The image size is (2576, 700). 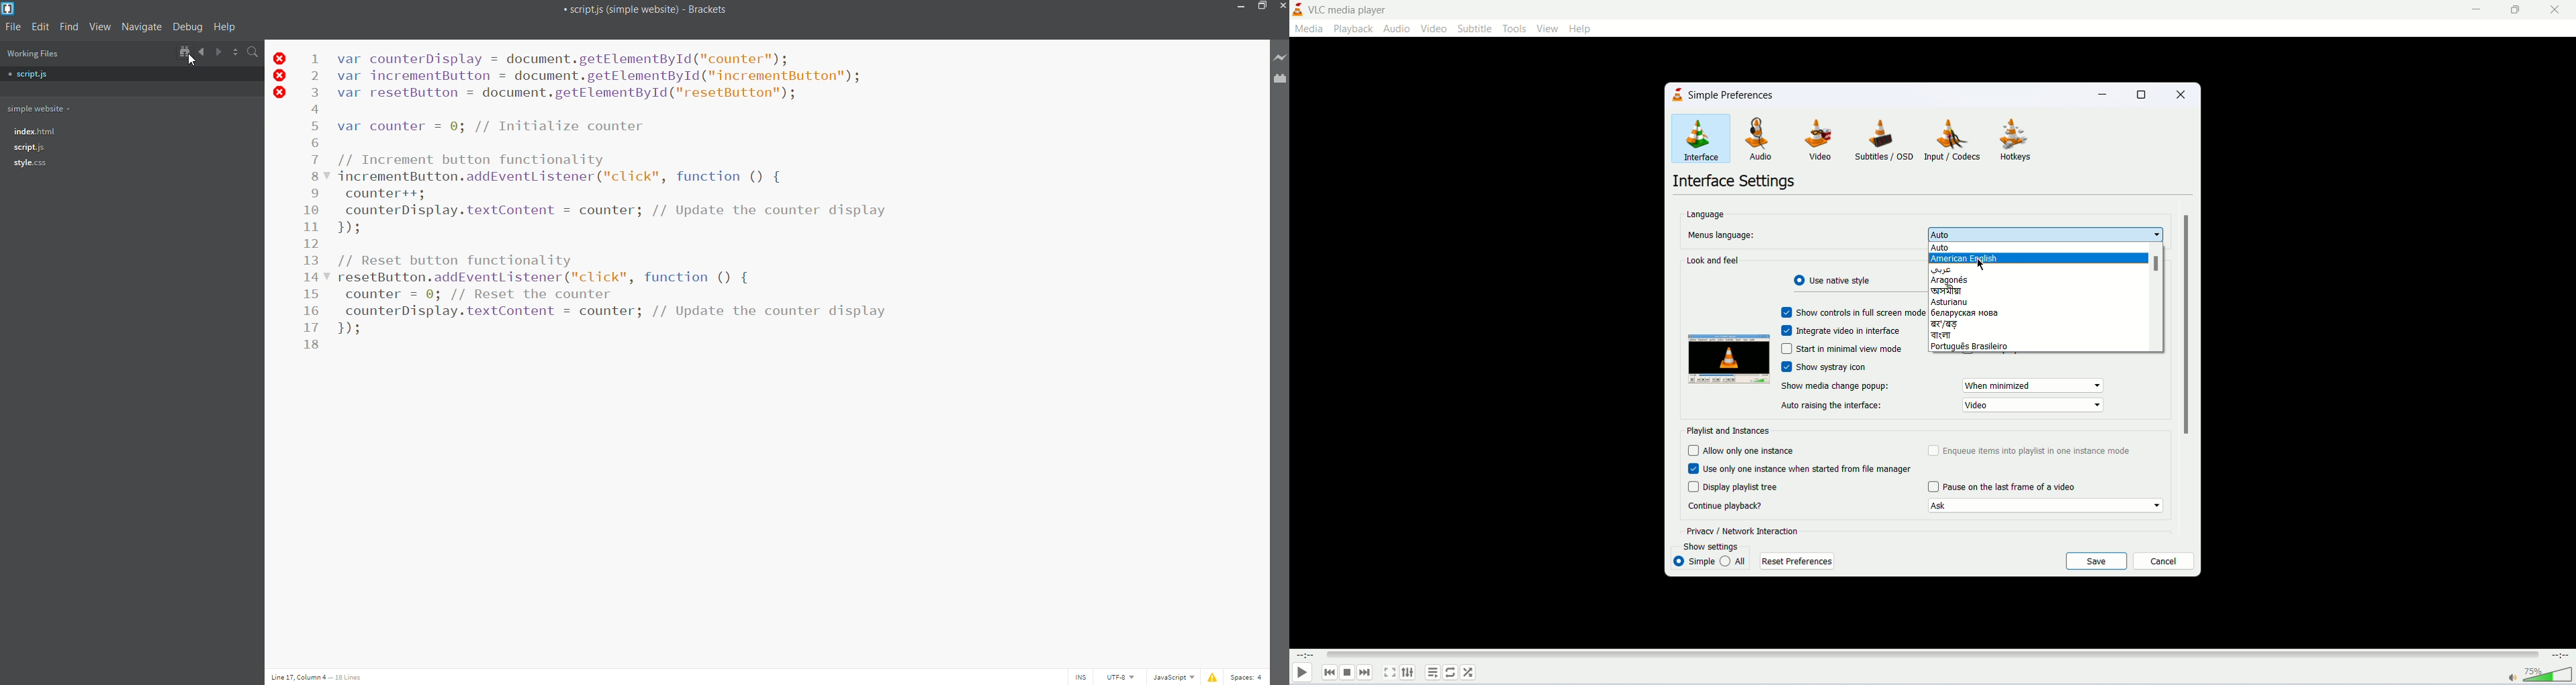 What do you see at coordinates (1832, 406) in the screenshot?
I see `auto raising the interface` at bounding box center [1832, 406].